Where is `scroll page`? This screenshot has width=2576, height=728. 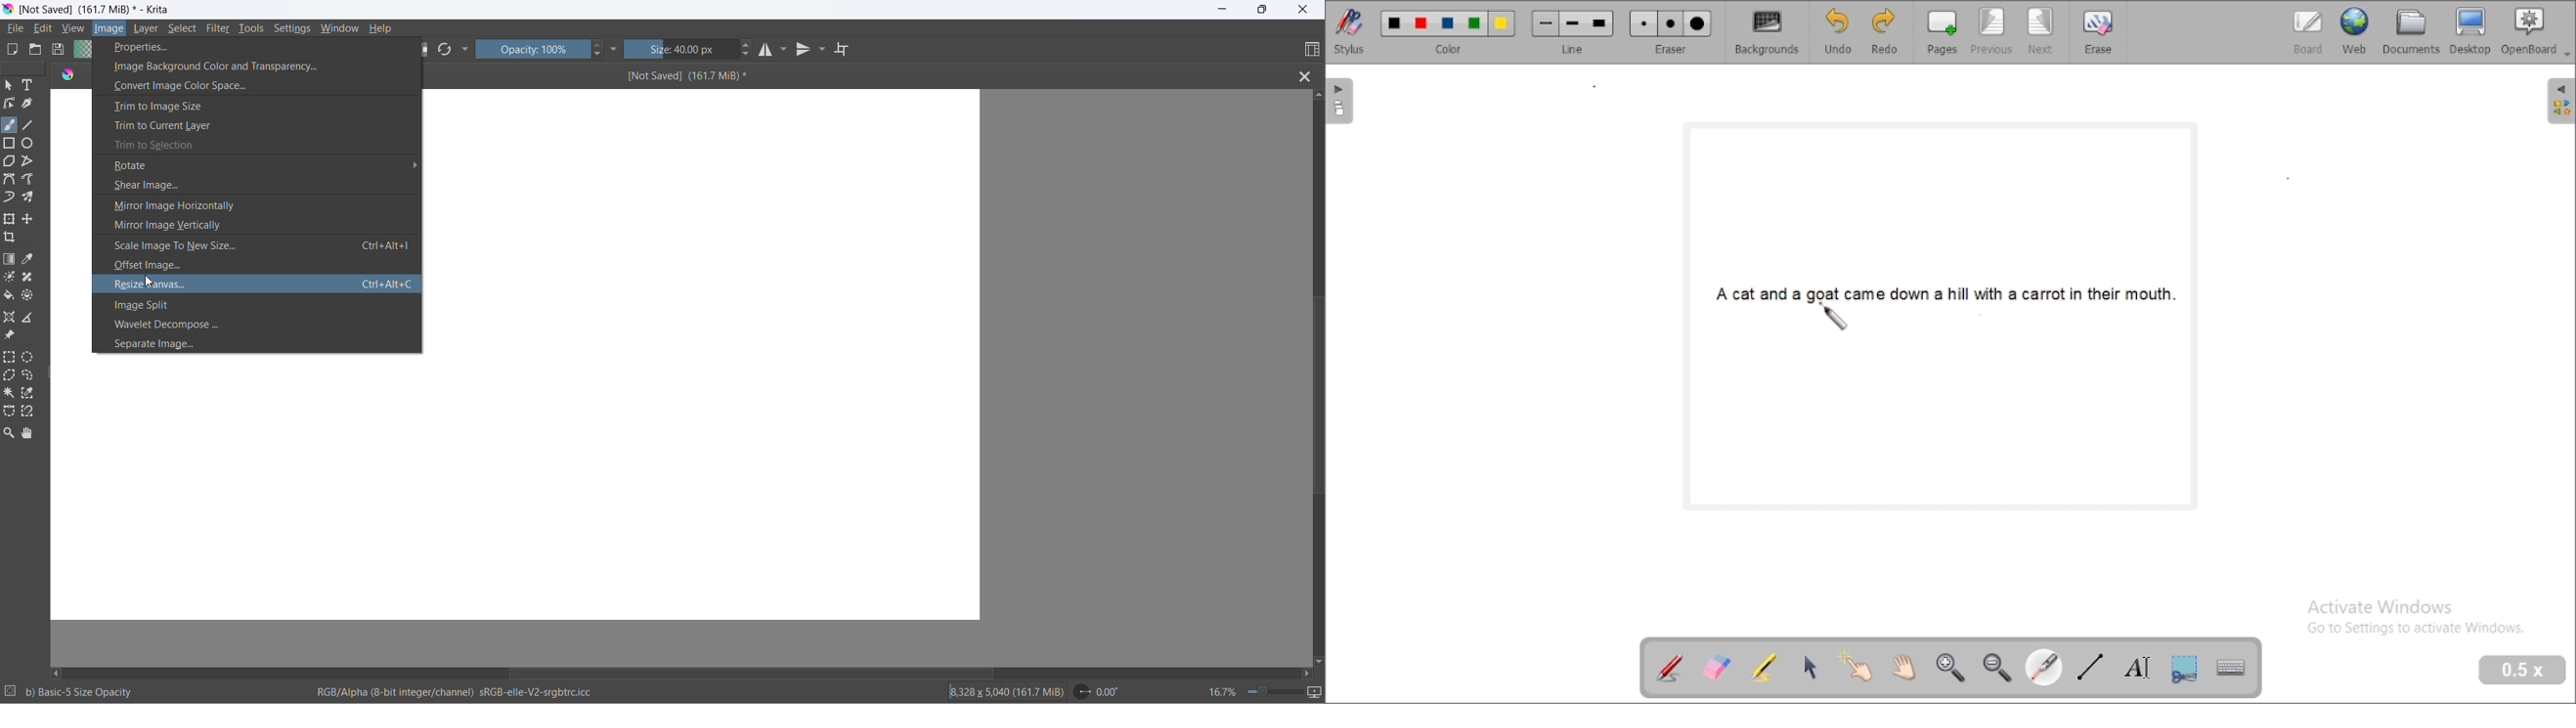 scroll page is located at coordinates (1904, 668).